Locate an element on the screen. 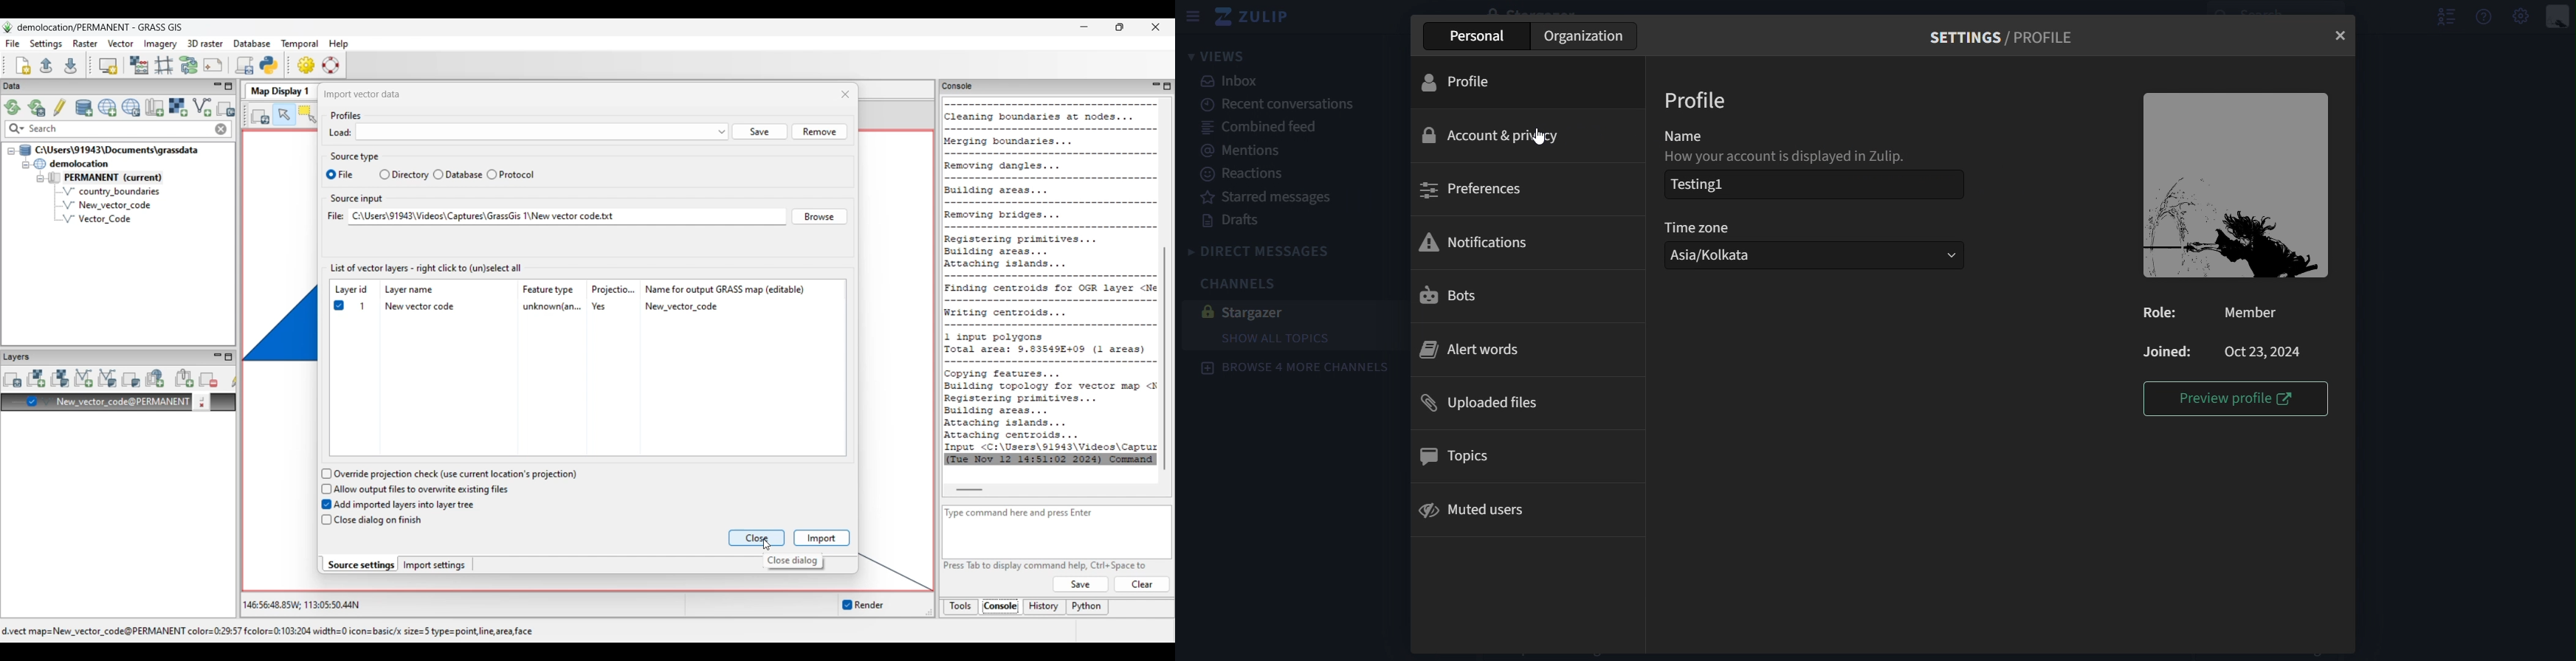 Image resolution: width=2576 pixels, height=672 pixels. Role: Member Joined: Oct 23,2024 is located at coordinates (2224, 332).